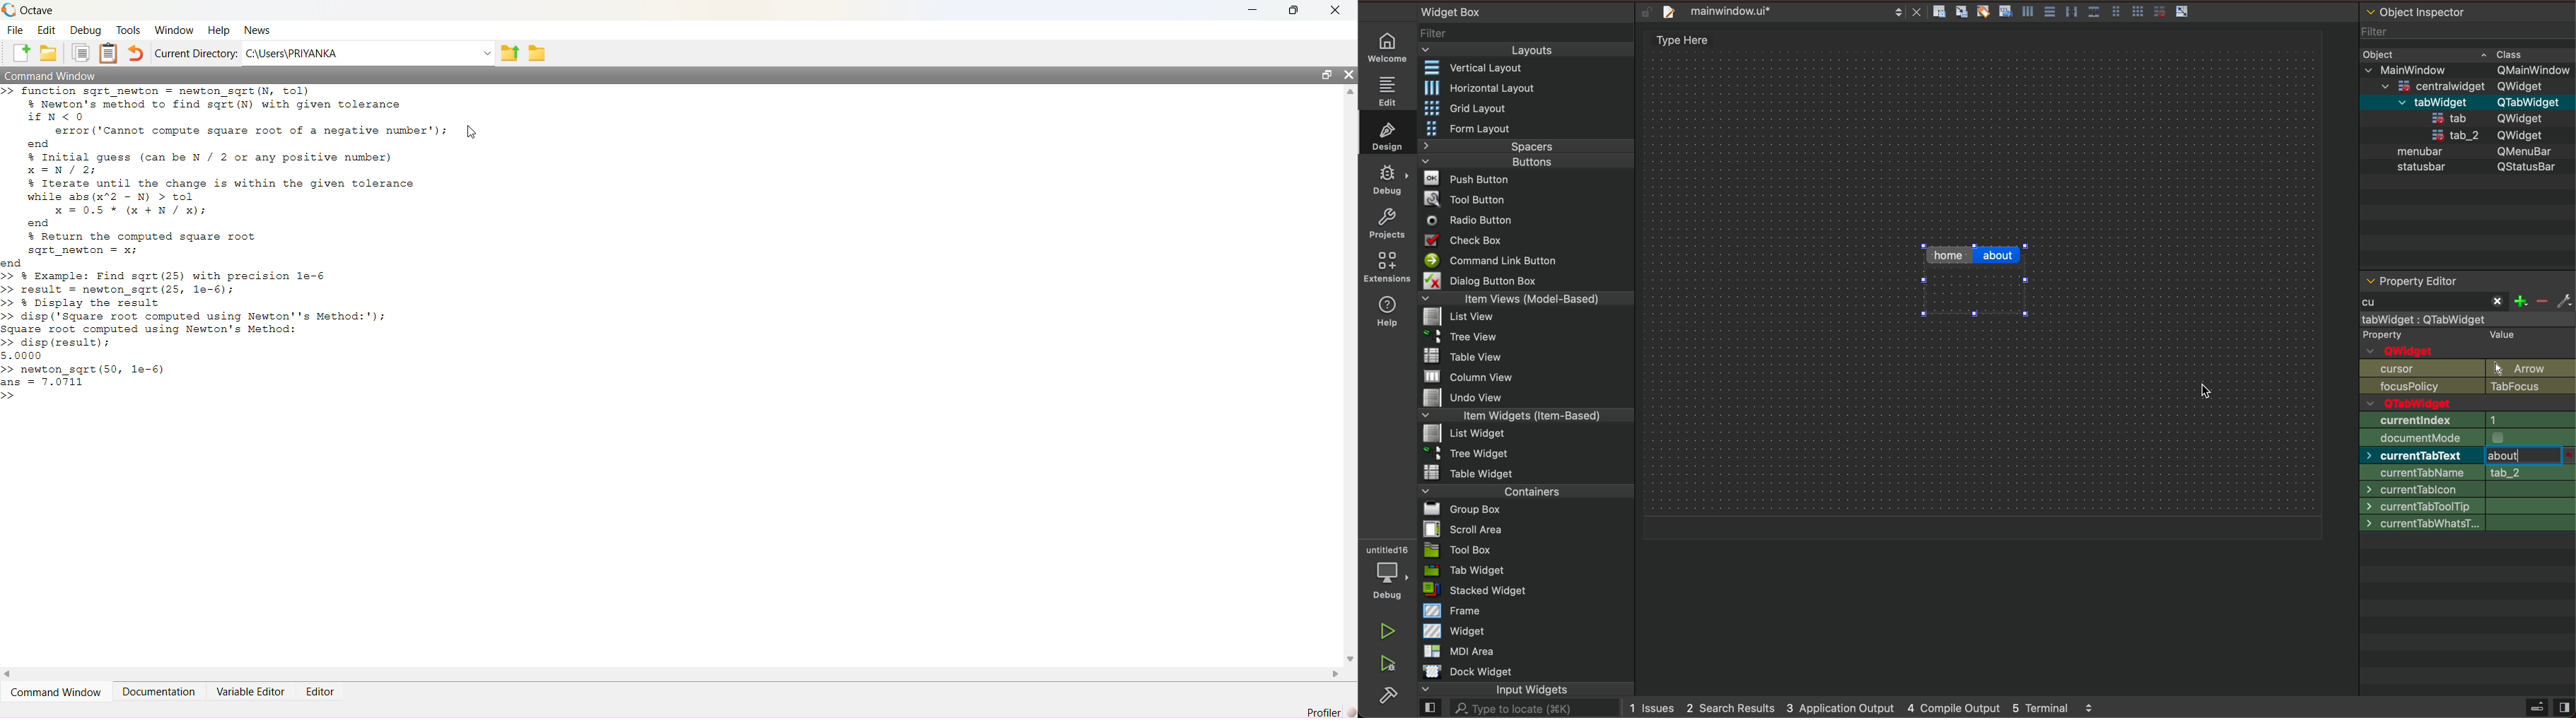 The height and width of the screenshot is (728, 2576). I want to click on Item Views (Model-Based), so click(1526, 299).